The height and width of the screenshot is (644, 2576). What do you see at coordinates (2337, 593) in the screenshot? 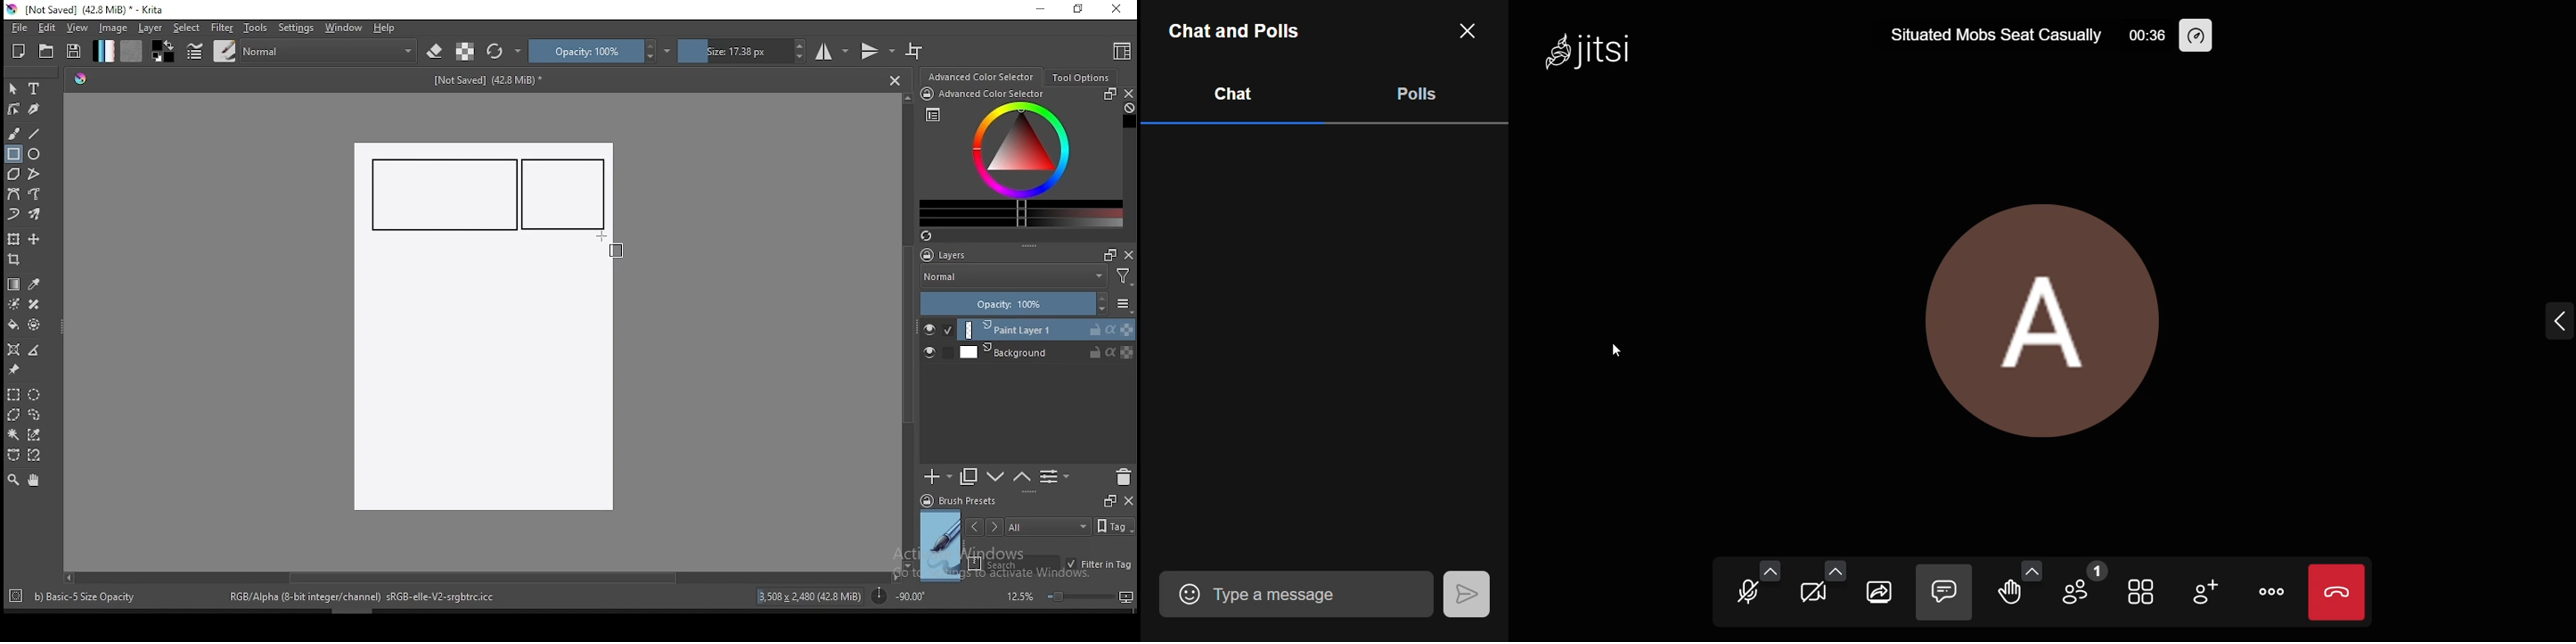
I see `end call` at bounding box center [2337, 593].